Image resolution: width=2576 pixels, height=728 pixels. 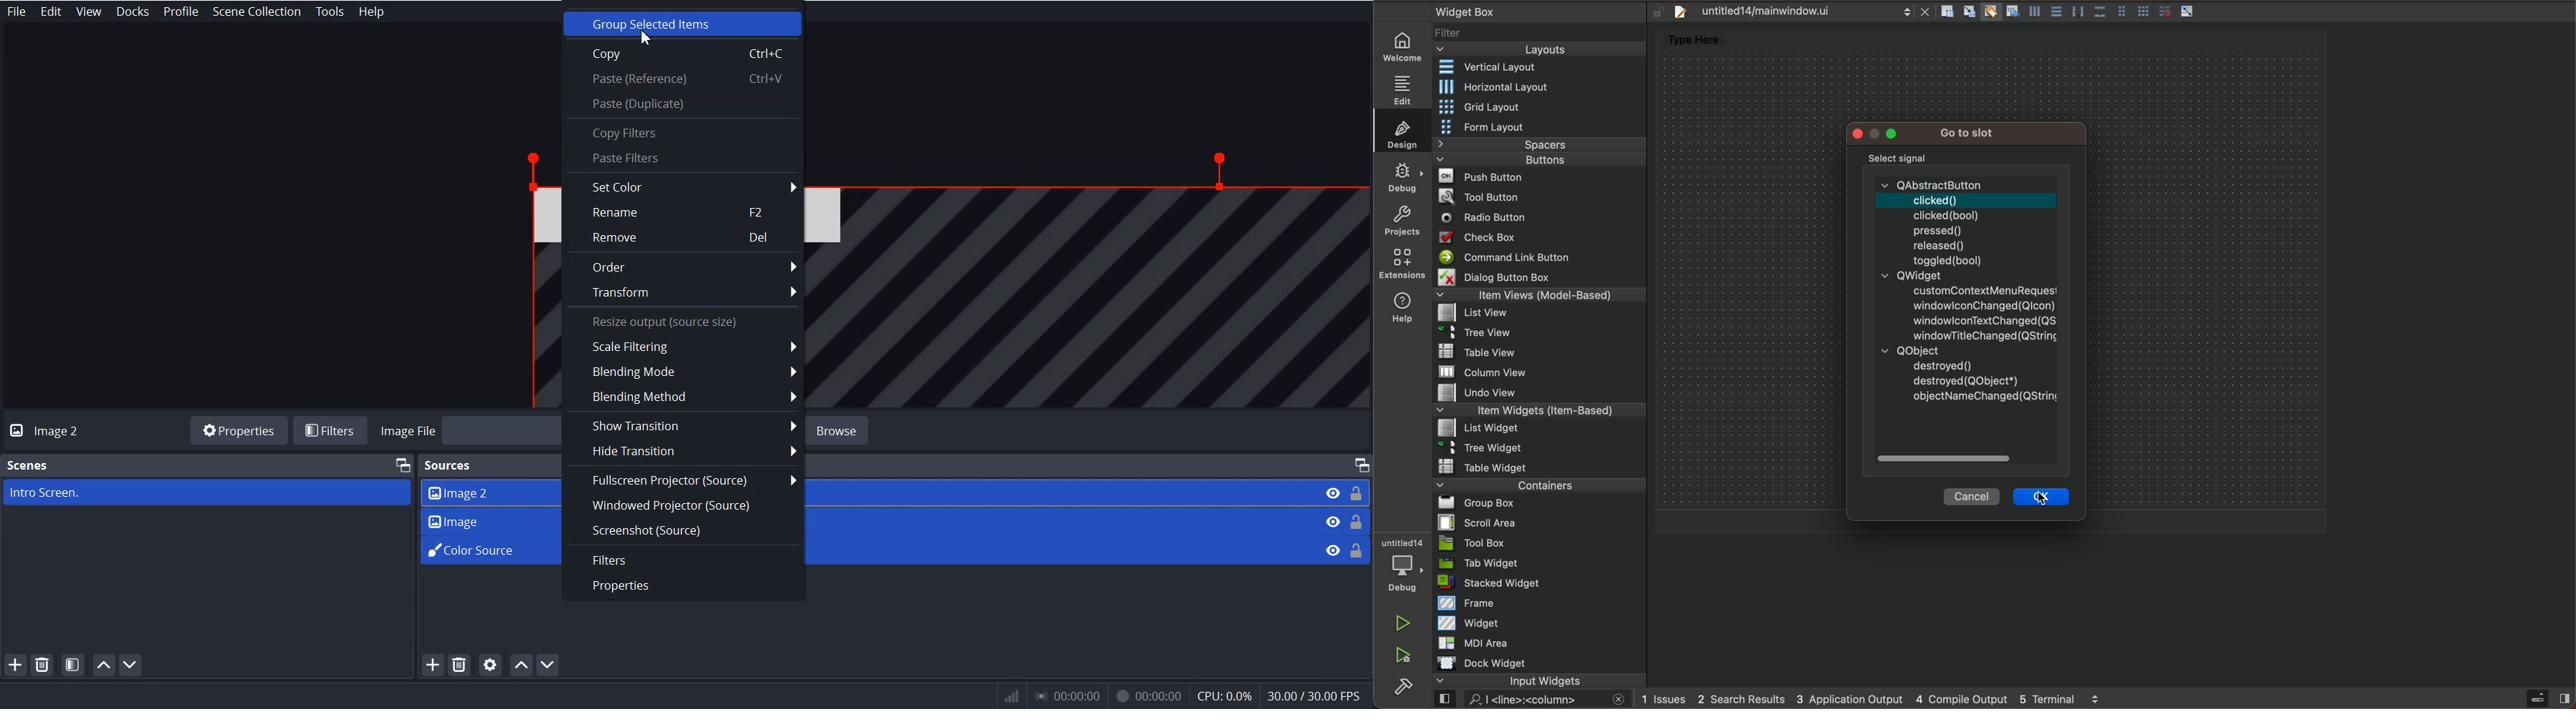 What do you see at coordinates (491, 665) in the screenshot?
I see `Open source properties` at bounding box center [491, 665].